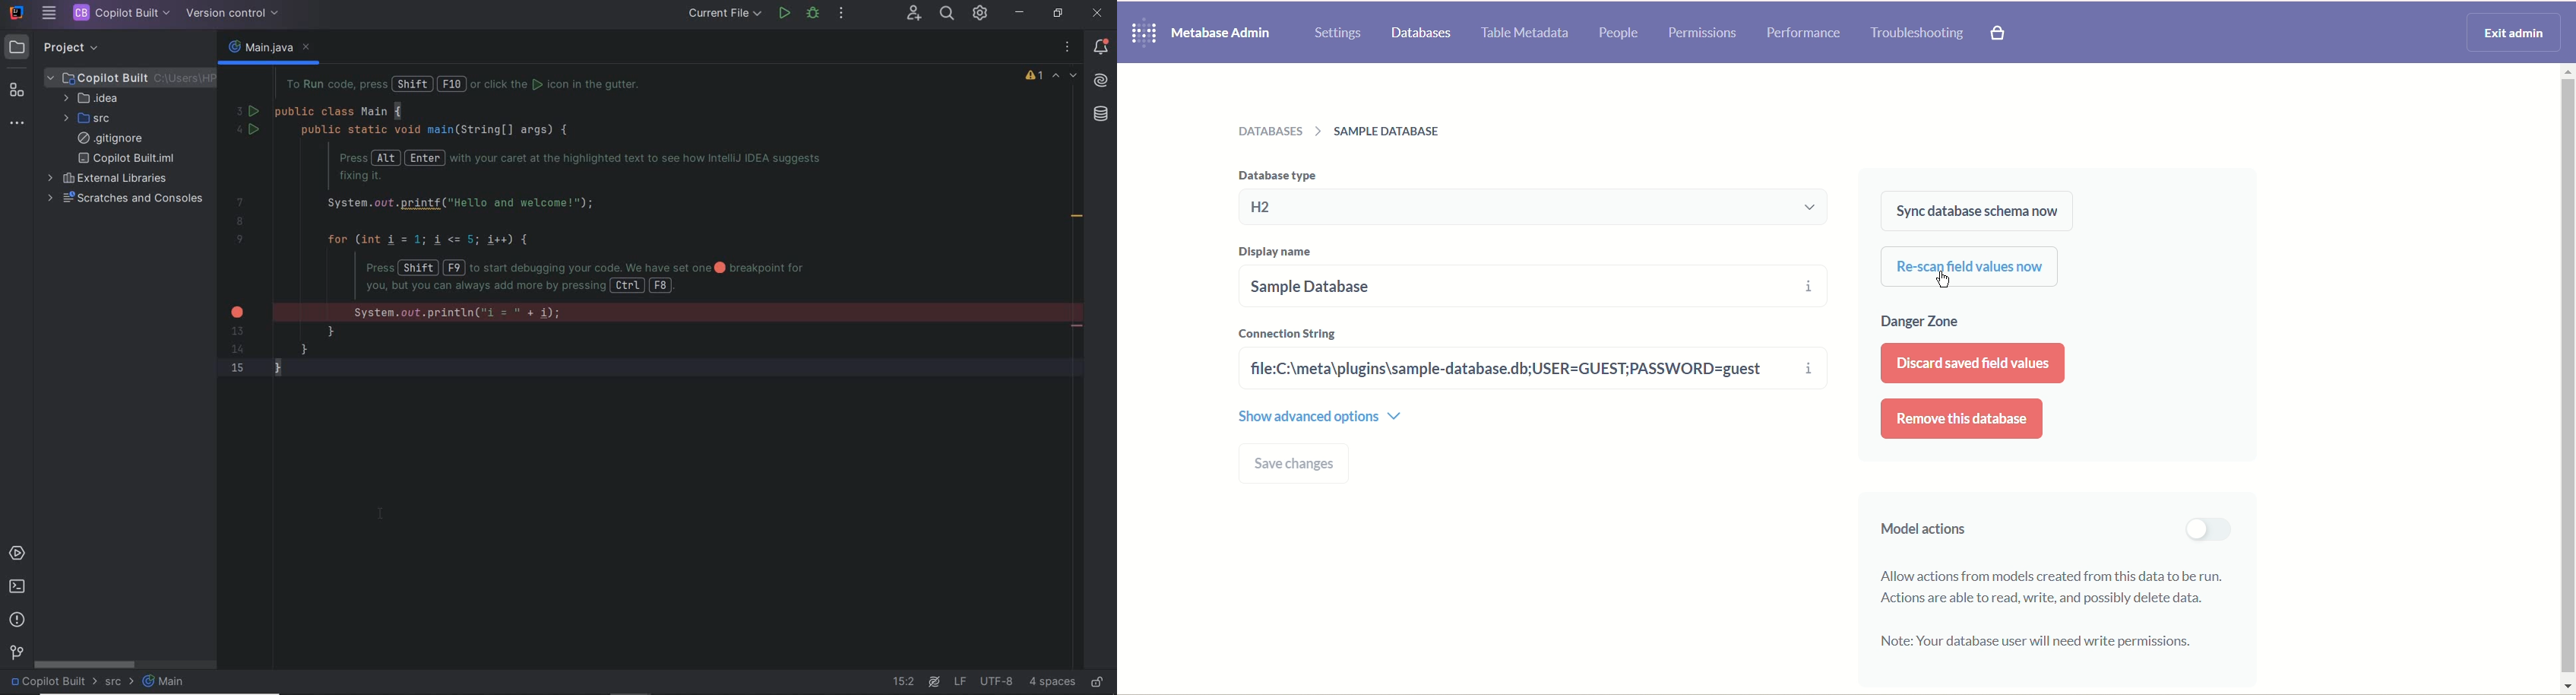 This screenshot has width=2576, height=700. What do you see at coordinates (963, 682) in the screenshot?
I see `line separator` at bounding box center [963, 682].